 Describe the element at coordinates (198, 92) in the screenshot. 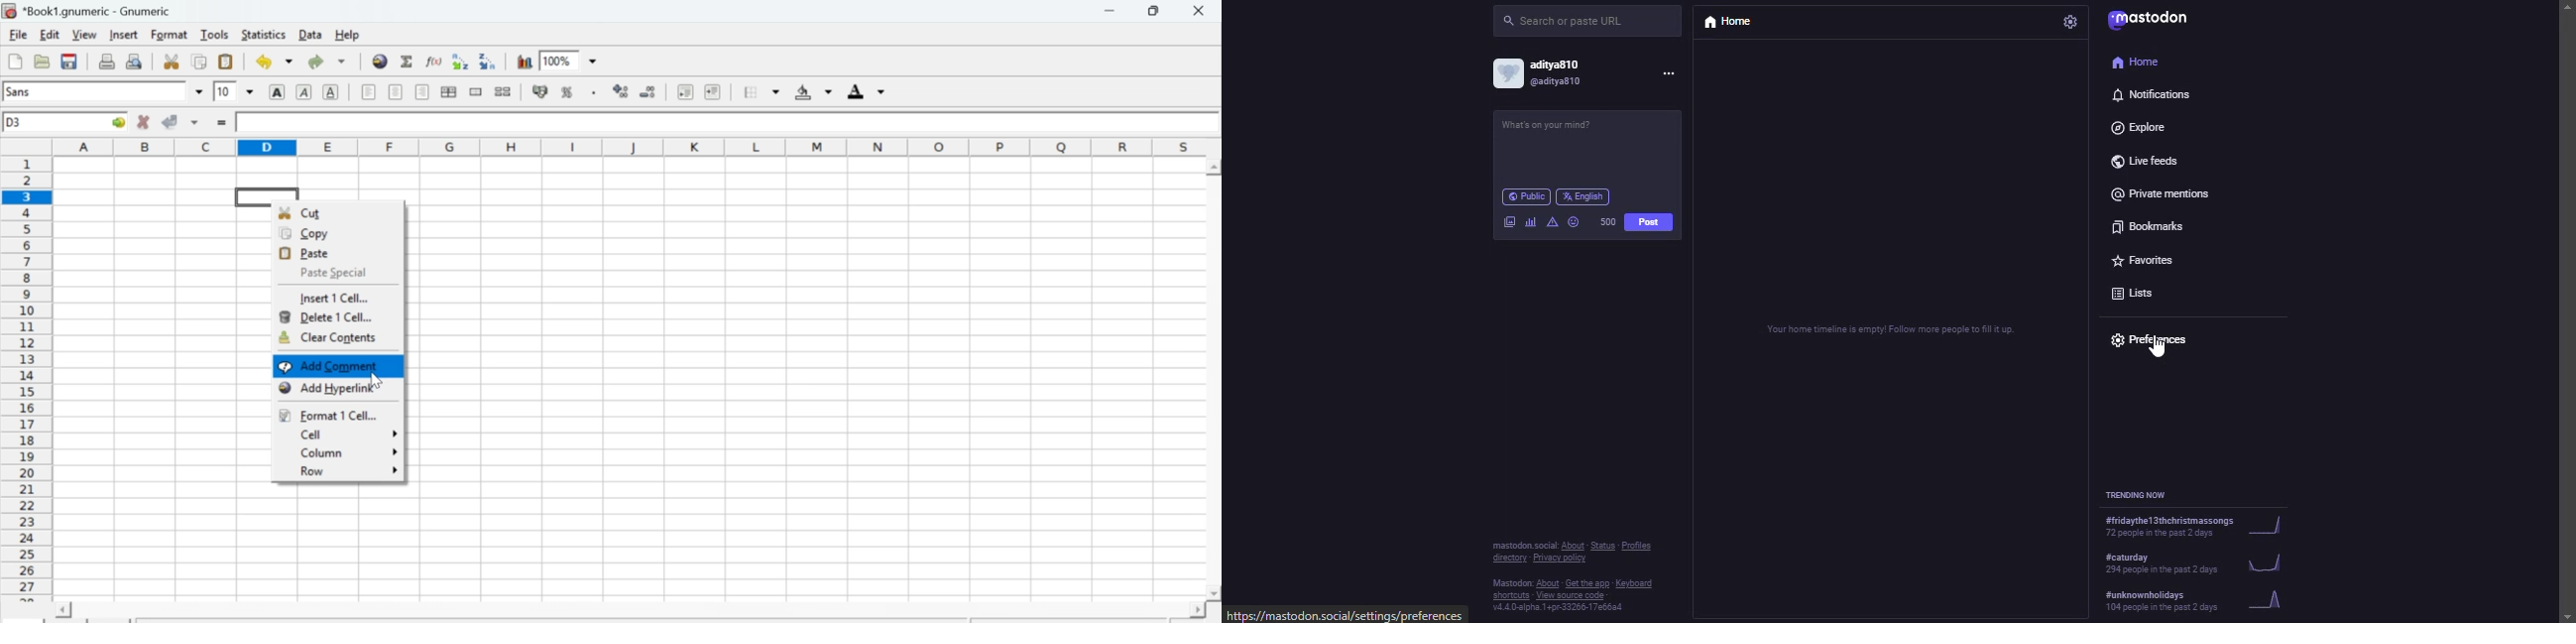

I see `down` at that location.